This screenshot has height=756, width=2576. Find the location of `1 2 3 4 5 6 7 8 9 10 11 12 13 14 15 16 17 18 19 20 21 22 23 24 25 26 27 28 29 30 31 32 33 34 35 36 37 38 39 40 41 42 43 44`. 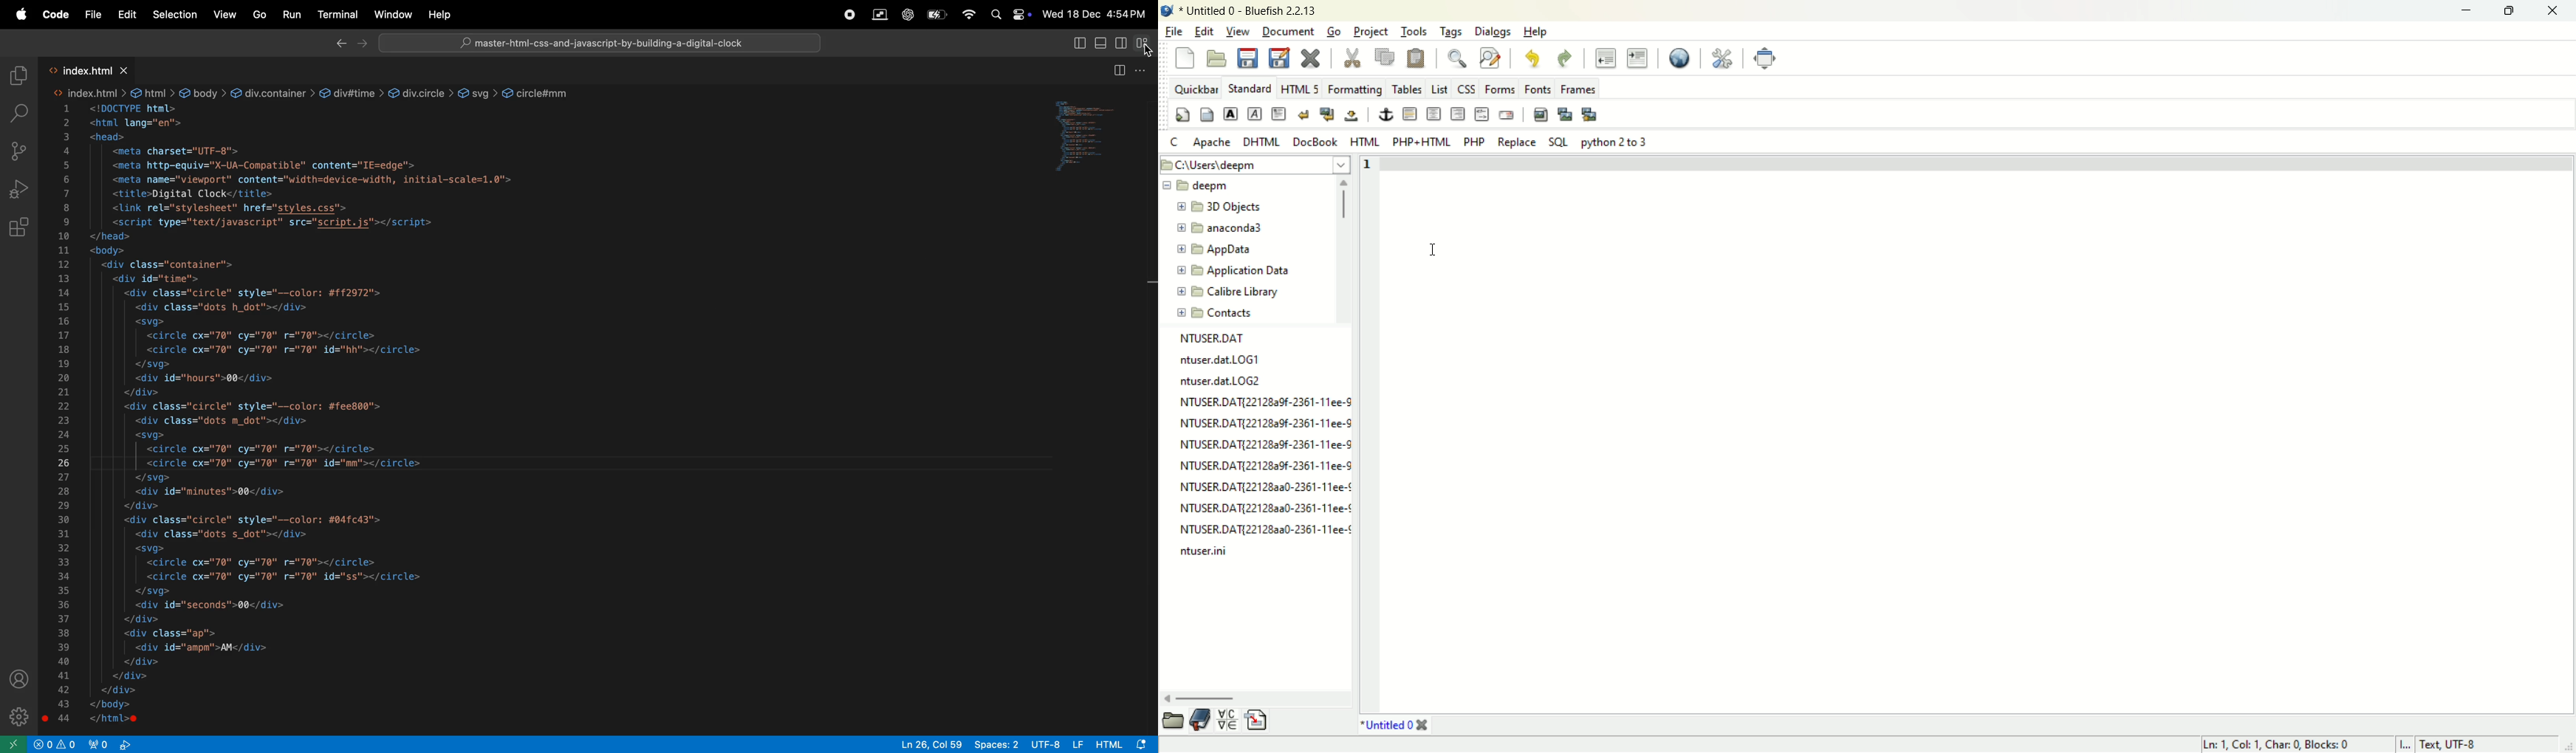

1 2 3 4 5 6 7 8 9 10 11 12 13 14 15 16 17 18 19 20 21 22 23 24 25 26 27 28 29 30 31 32 33 34 35 36 37 38 39 40 41 42 43 44 is located at coordinates (61, 417).